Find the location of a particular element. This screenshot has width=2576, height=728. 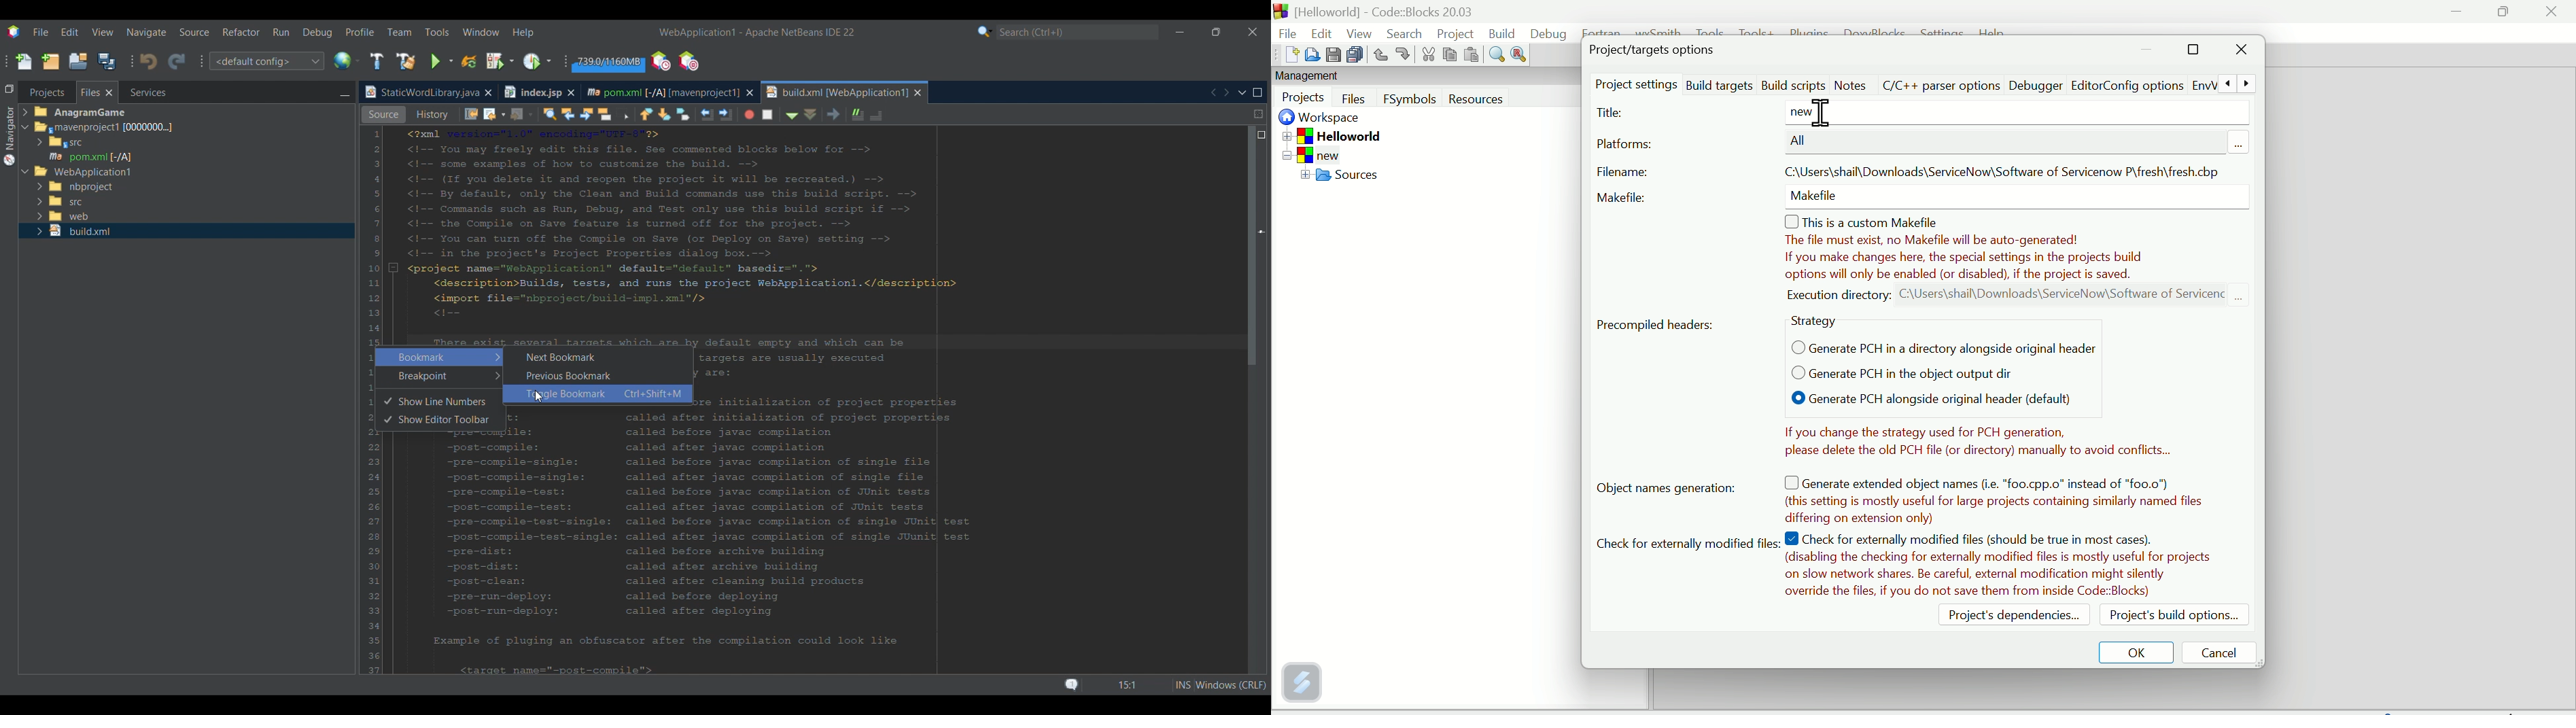

Platforms is located at coordinates (1626, 146).